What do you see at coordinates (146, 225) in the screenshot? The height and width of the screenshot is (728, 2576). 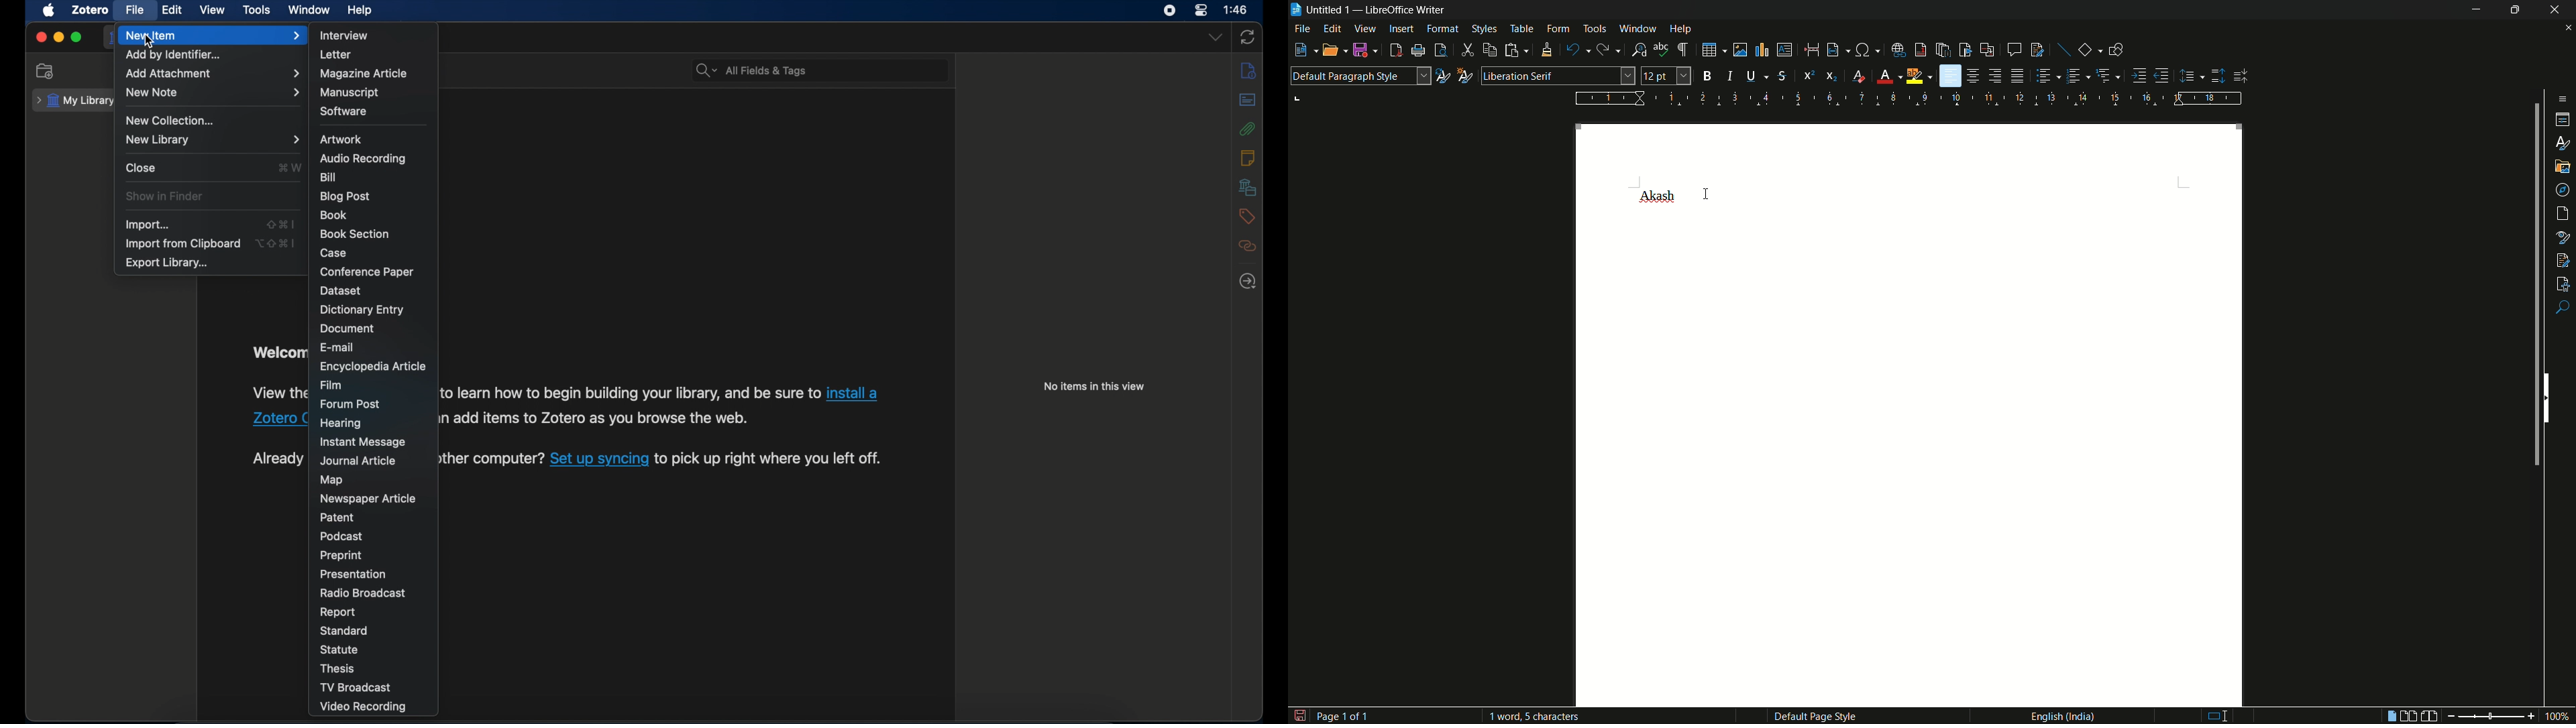 I see `import` at bounding box center [146, 225].